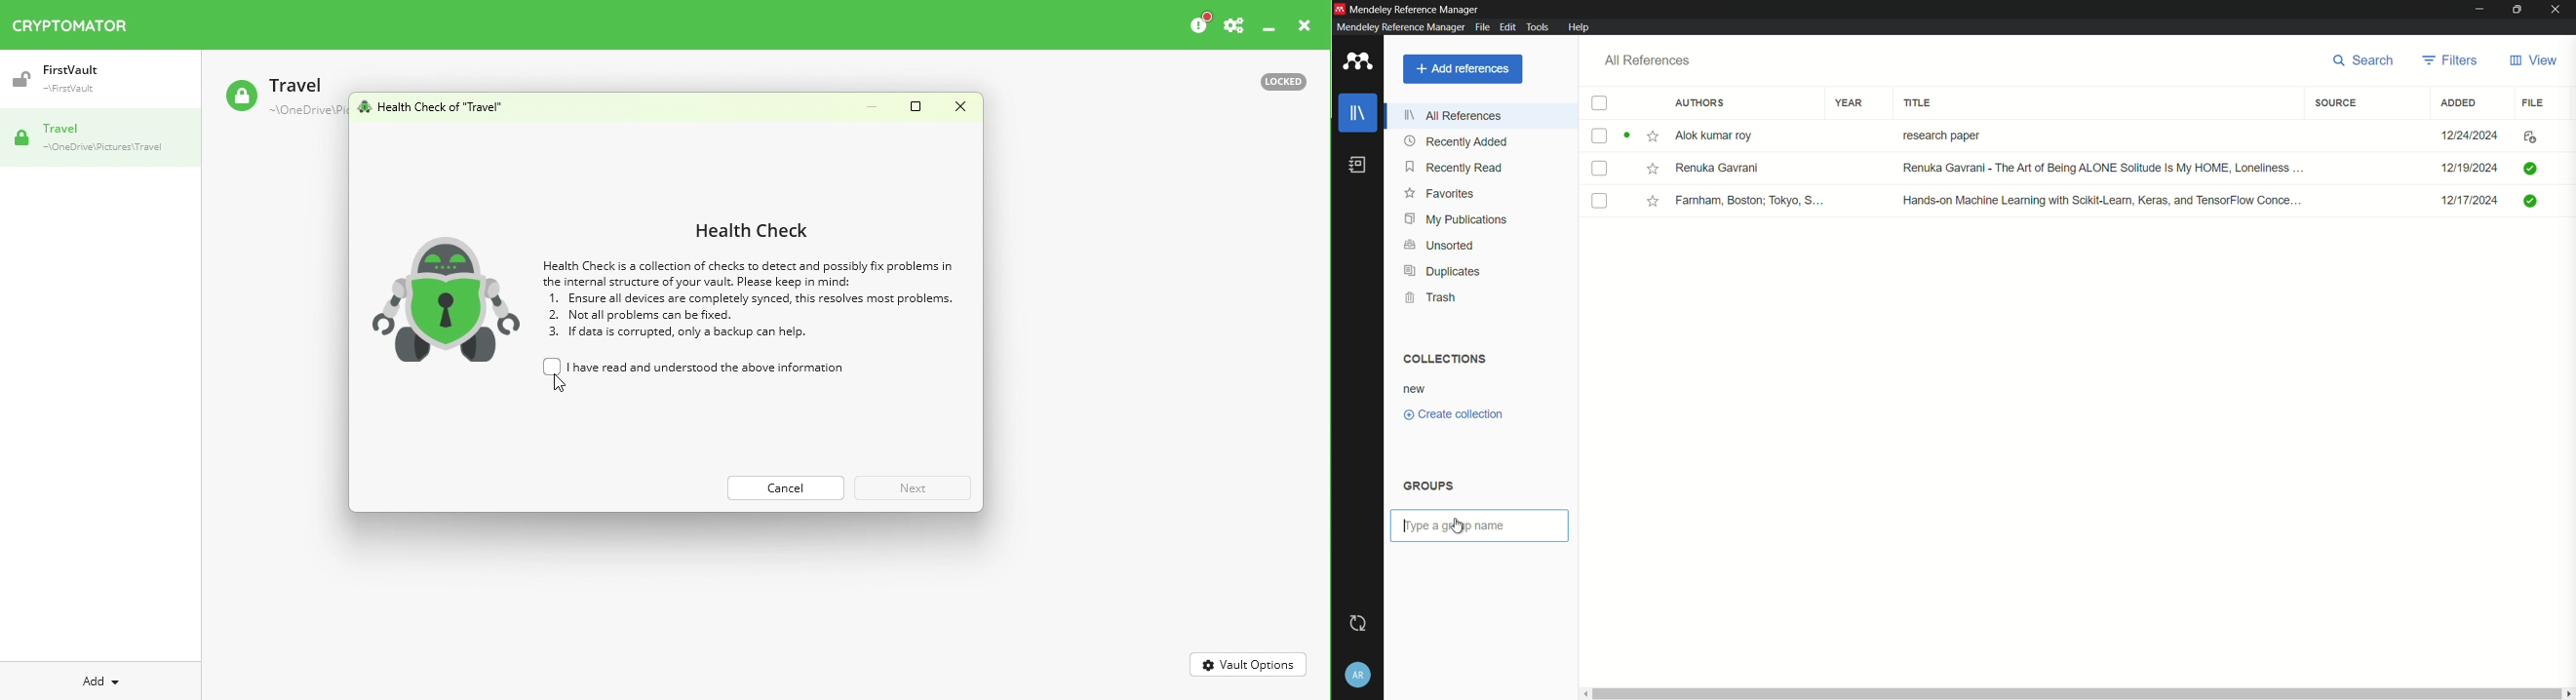 Image resolution: width=2576 pixels, height=700 pixels. Describe the element at coordinates (2359, 60) in the screenshot. I see `search` at that location.